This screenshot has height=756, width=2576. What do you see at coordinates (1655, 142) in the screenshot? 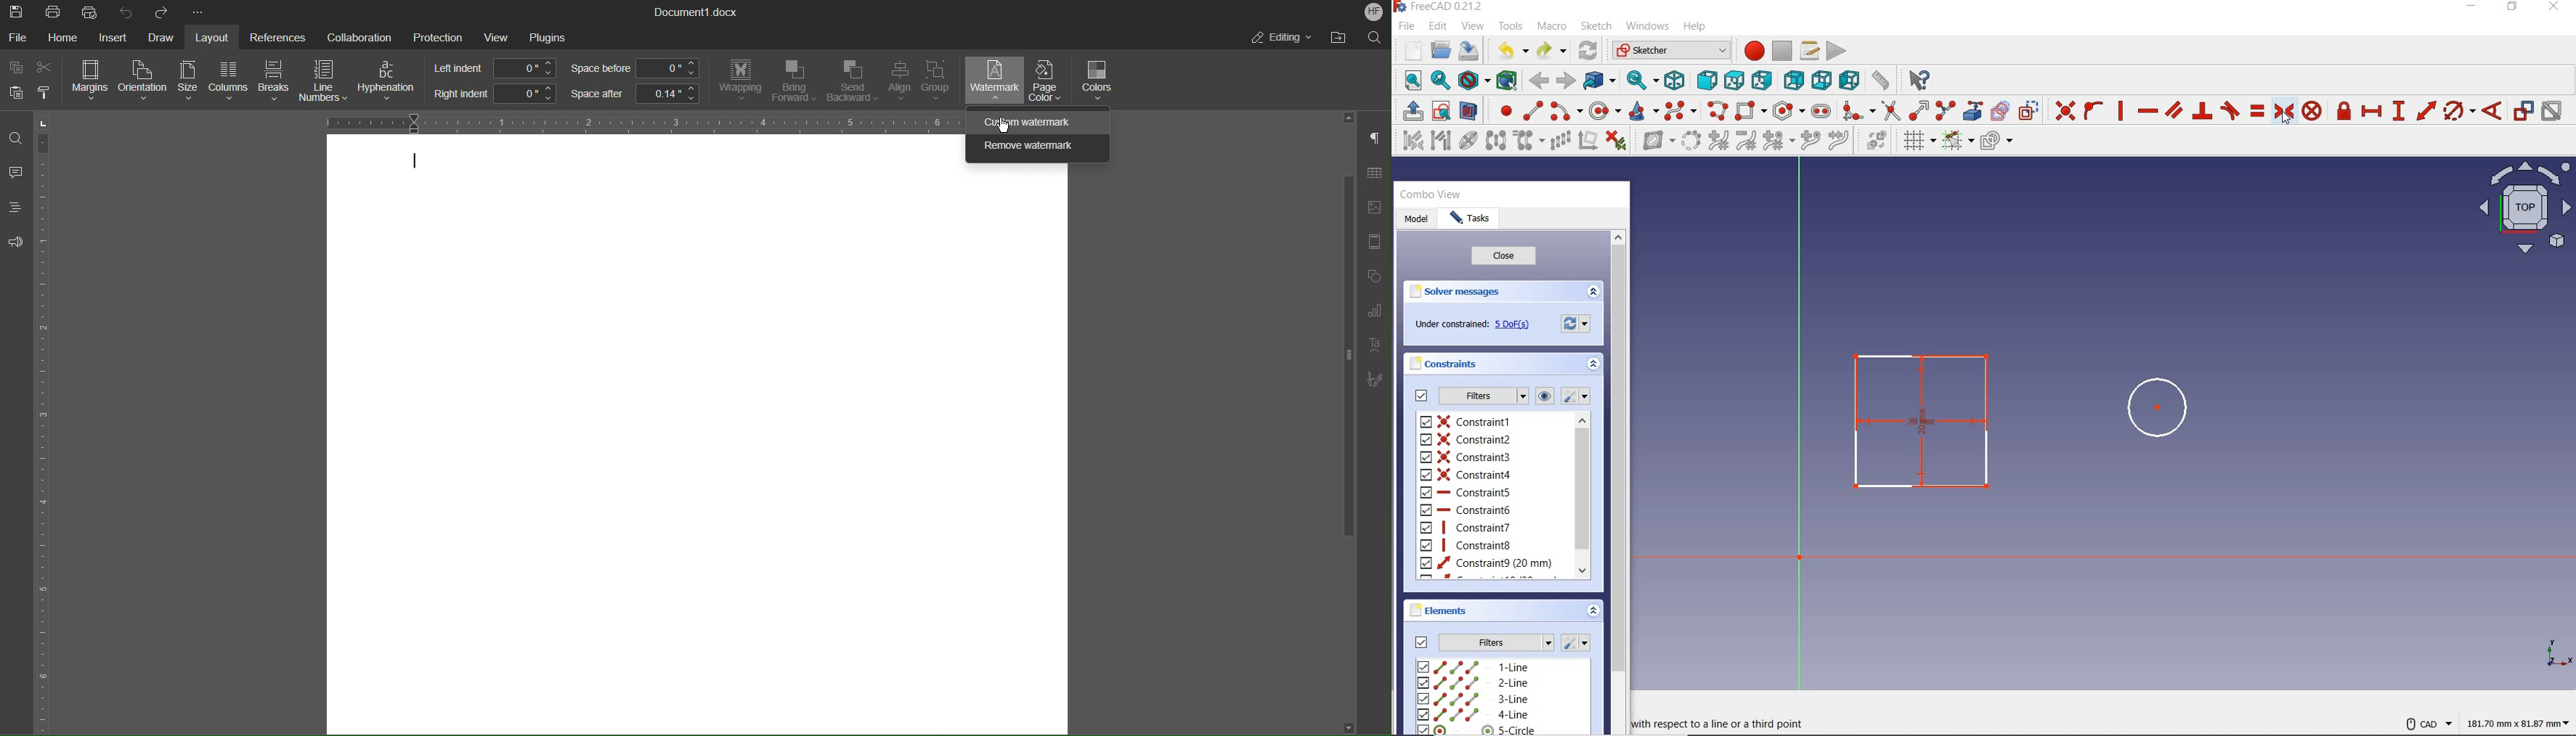
I see `show/hide b-spline information layer` at bounding box center [1655, 142].